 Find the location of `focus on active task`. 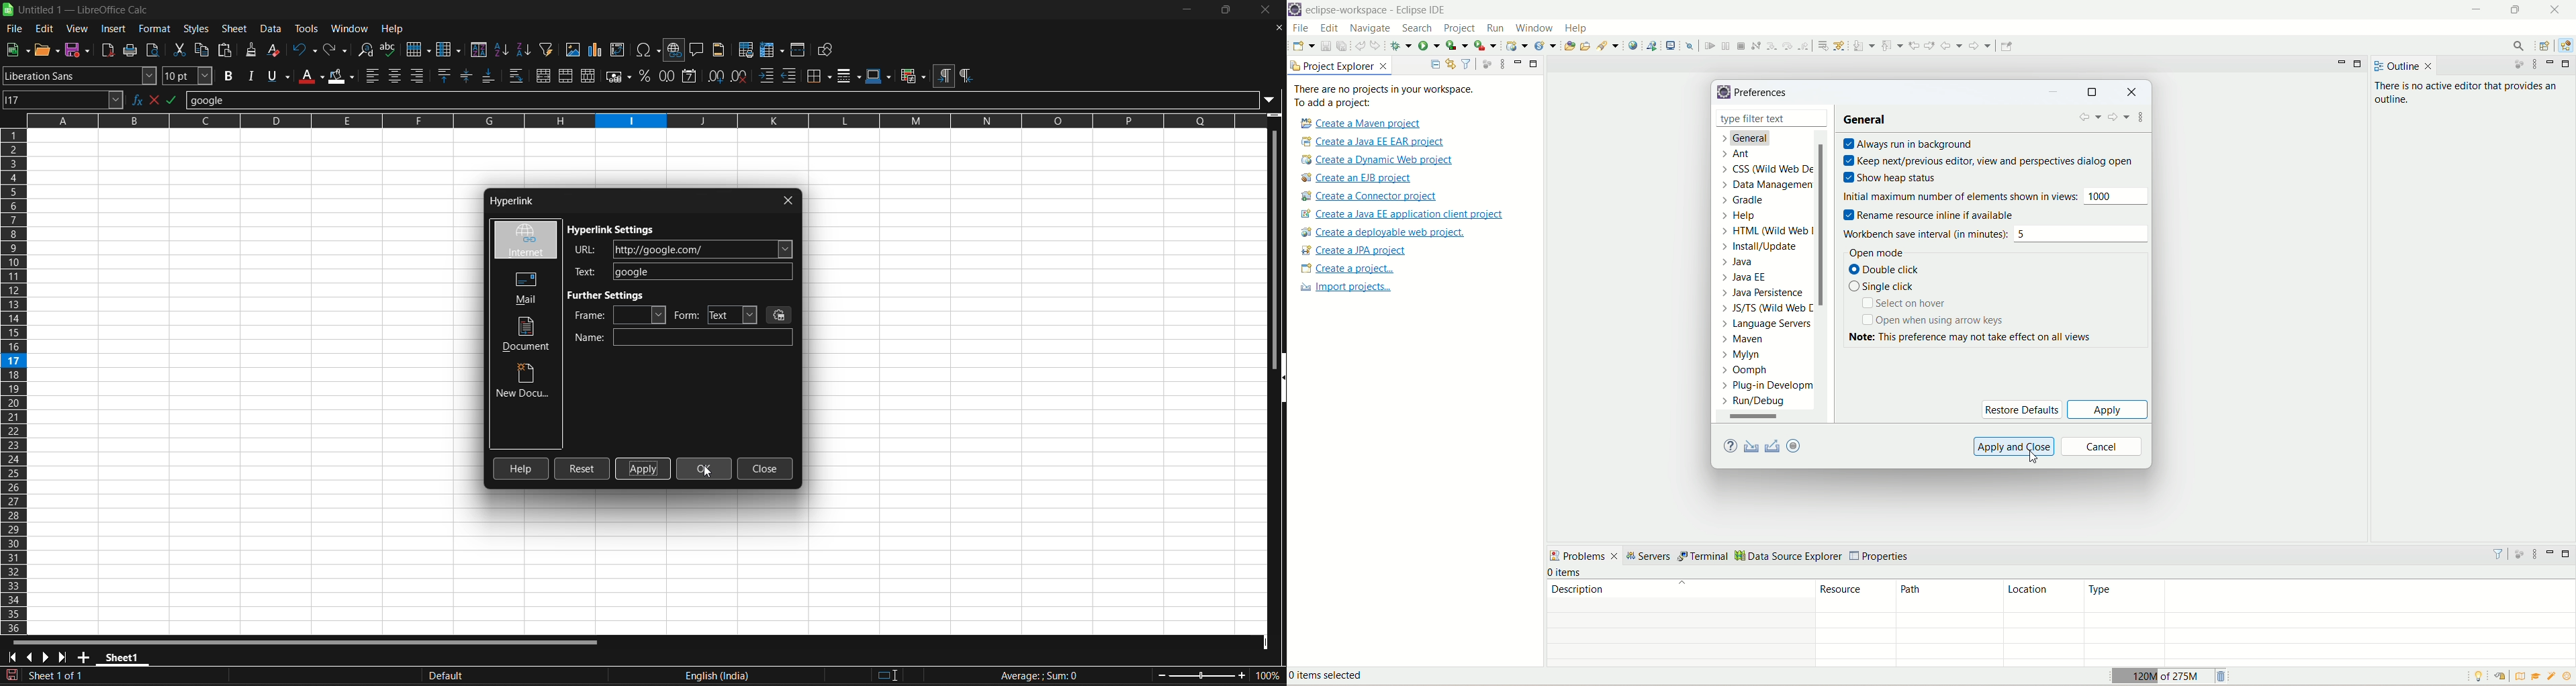

focus on active task is located at coordinates (2518, 552).